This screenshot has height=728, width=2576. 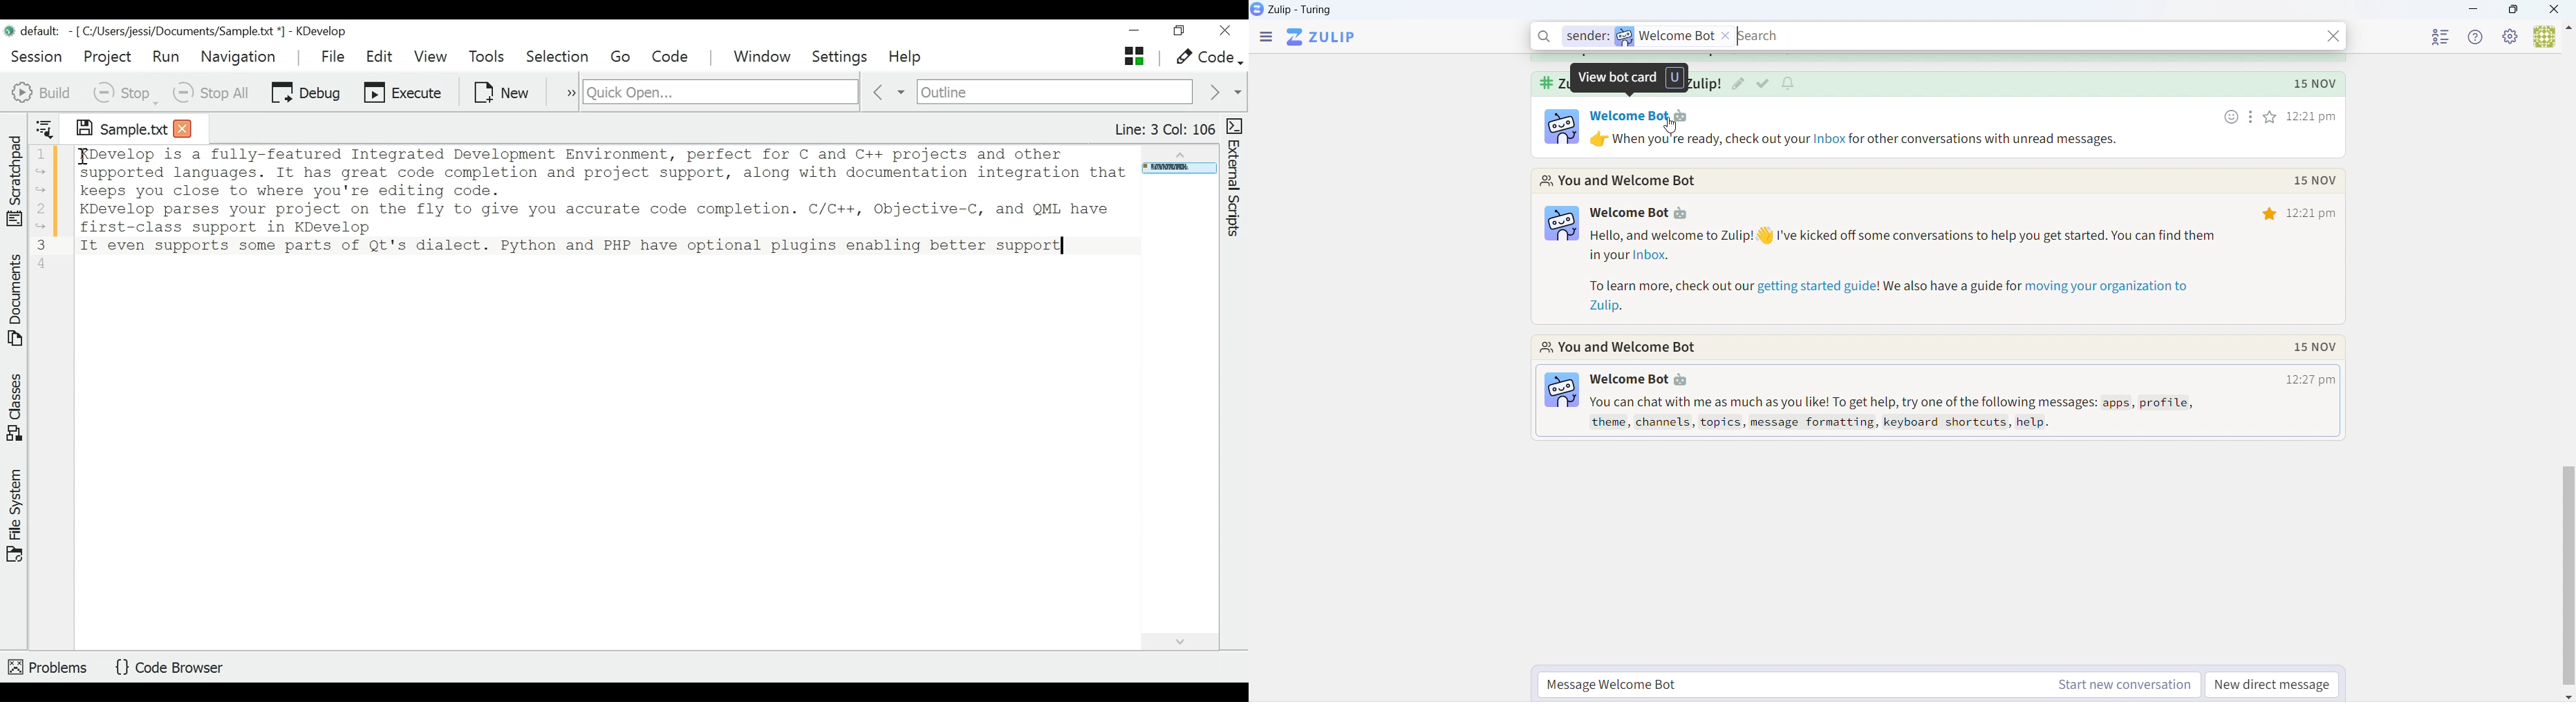 I want to click on New, so click(x=503, y=91).